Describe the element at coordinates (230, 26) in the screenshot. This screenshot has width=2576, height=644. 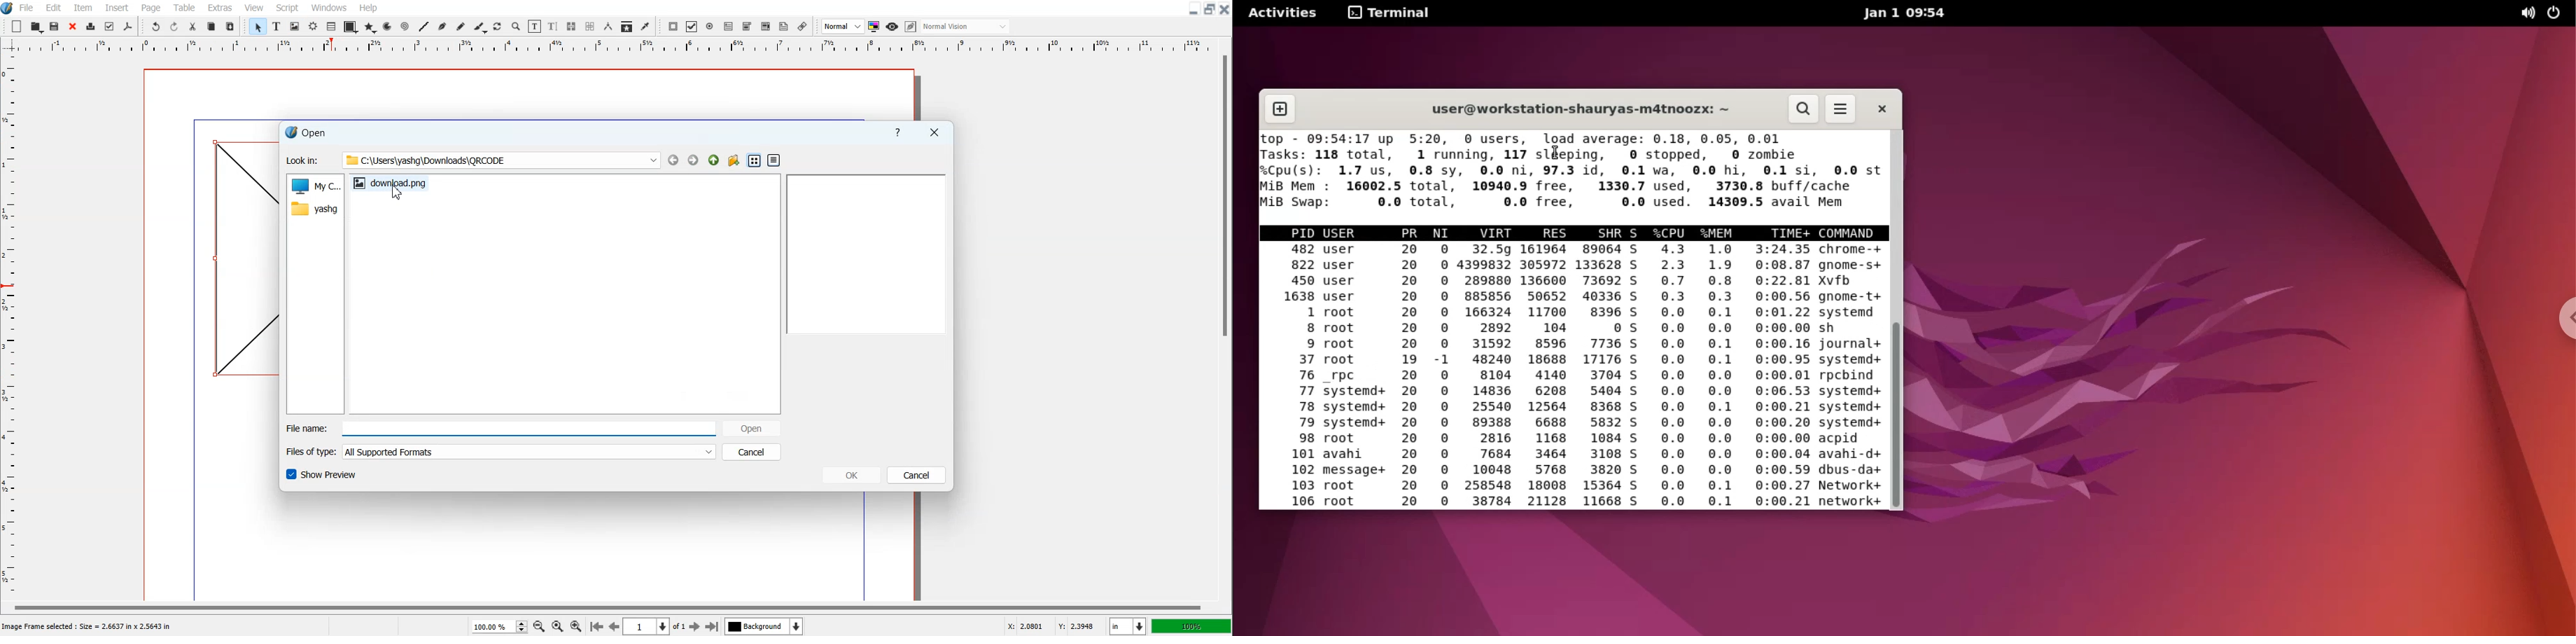
I see `Paste` at that location.